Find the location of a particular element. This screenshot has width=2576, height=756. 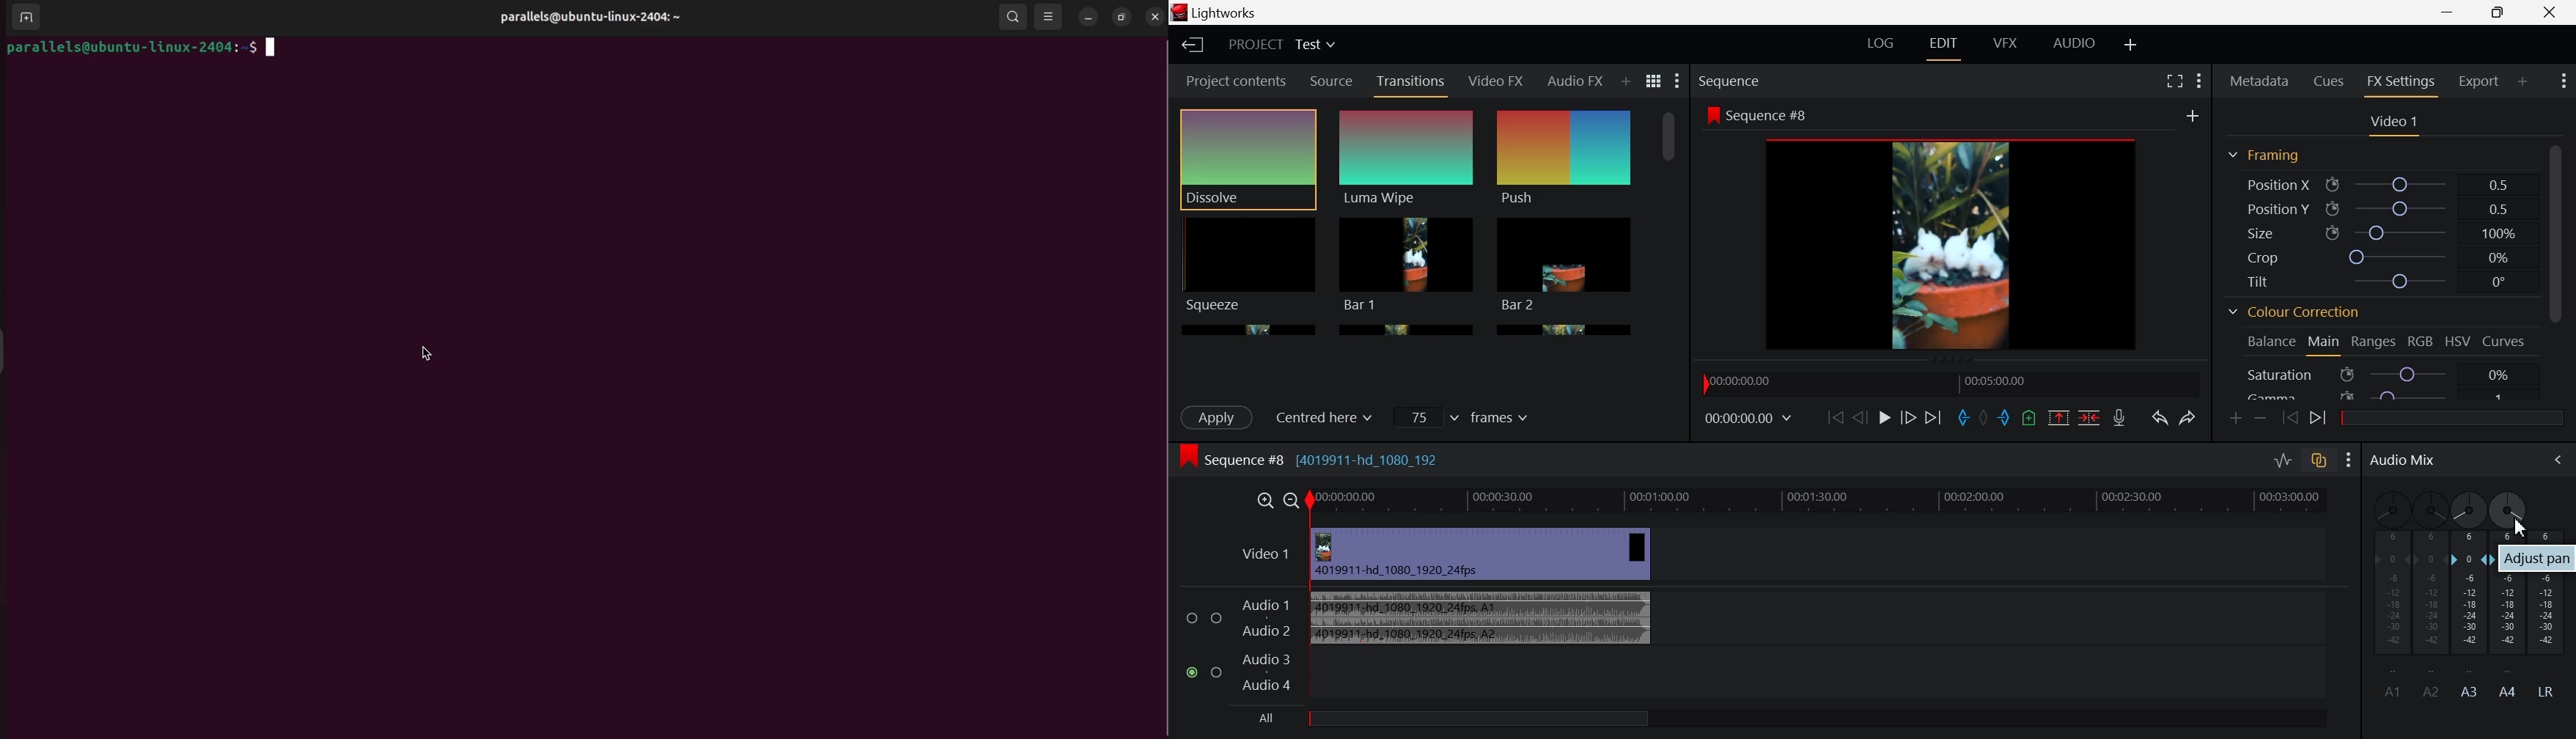

Framing Section is located at coordinates (2267, 155).